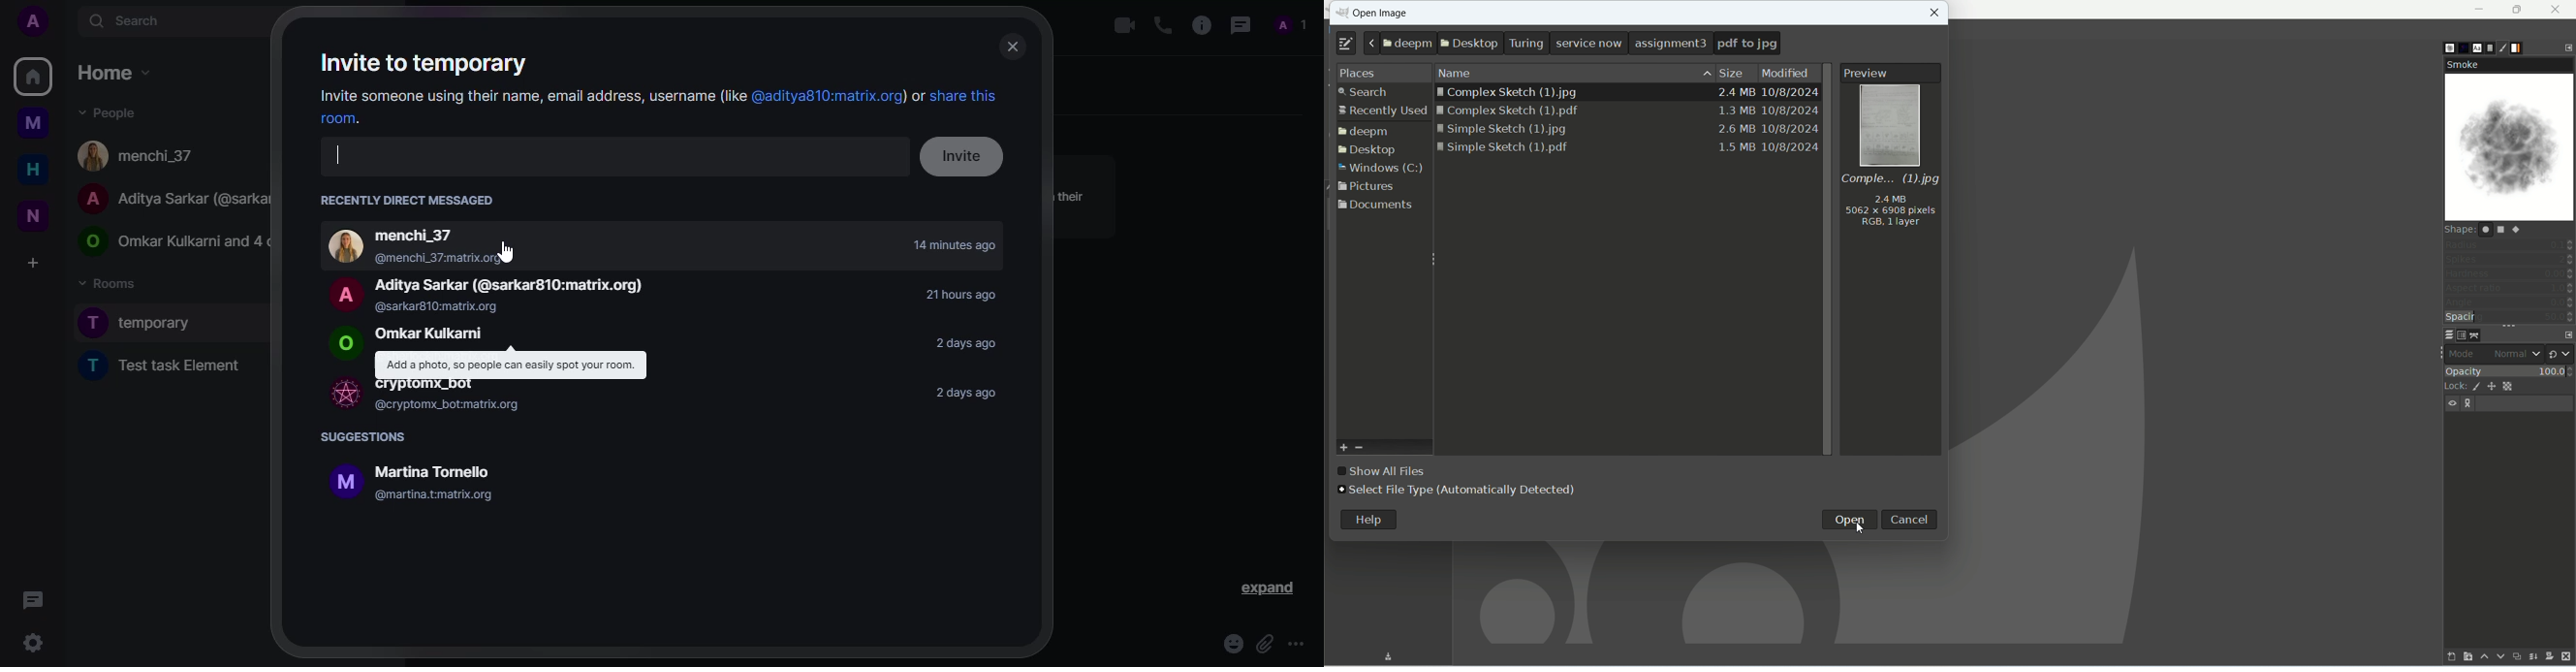 The width and height of the screenshot is (2576, 672). What do you see at coordinates (480, 154) in the screenshot?
I see `search` at bounding box center [480, 154].